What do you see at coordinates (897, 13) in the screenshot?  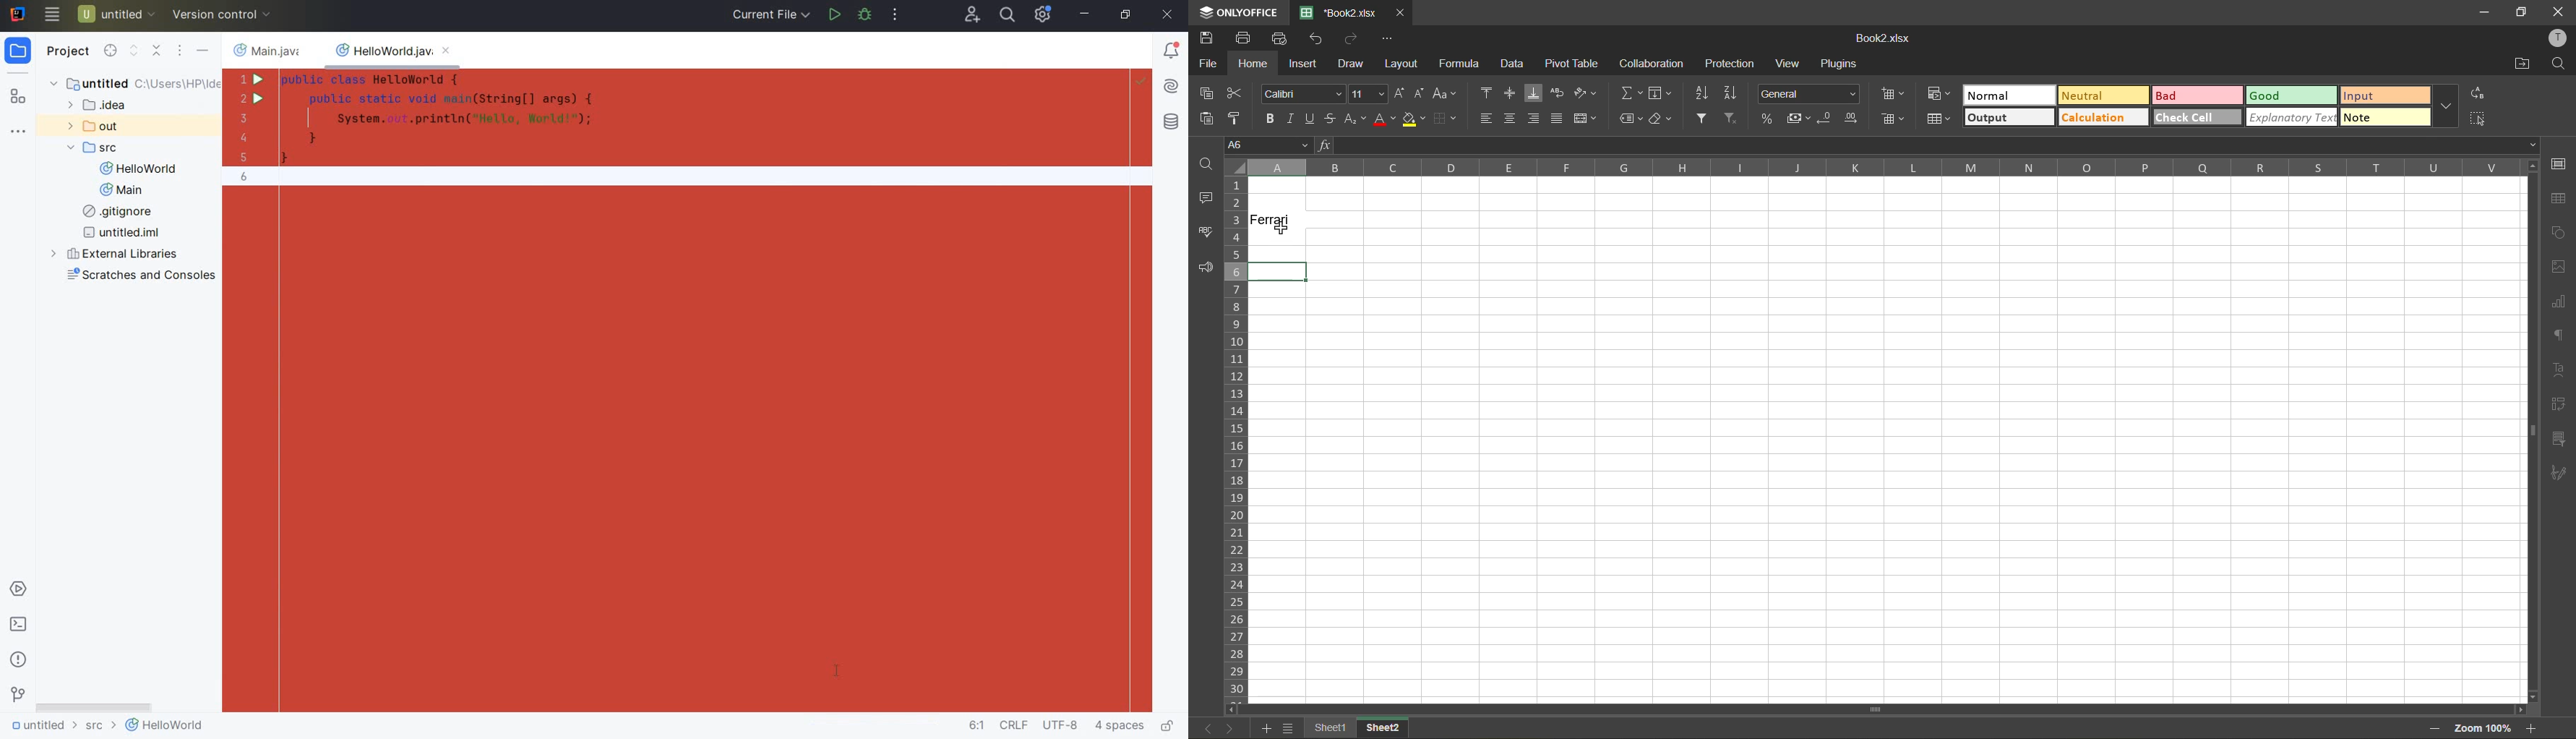 I see `more actions` at bounding box center [897, 13].